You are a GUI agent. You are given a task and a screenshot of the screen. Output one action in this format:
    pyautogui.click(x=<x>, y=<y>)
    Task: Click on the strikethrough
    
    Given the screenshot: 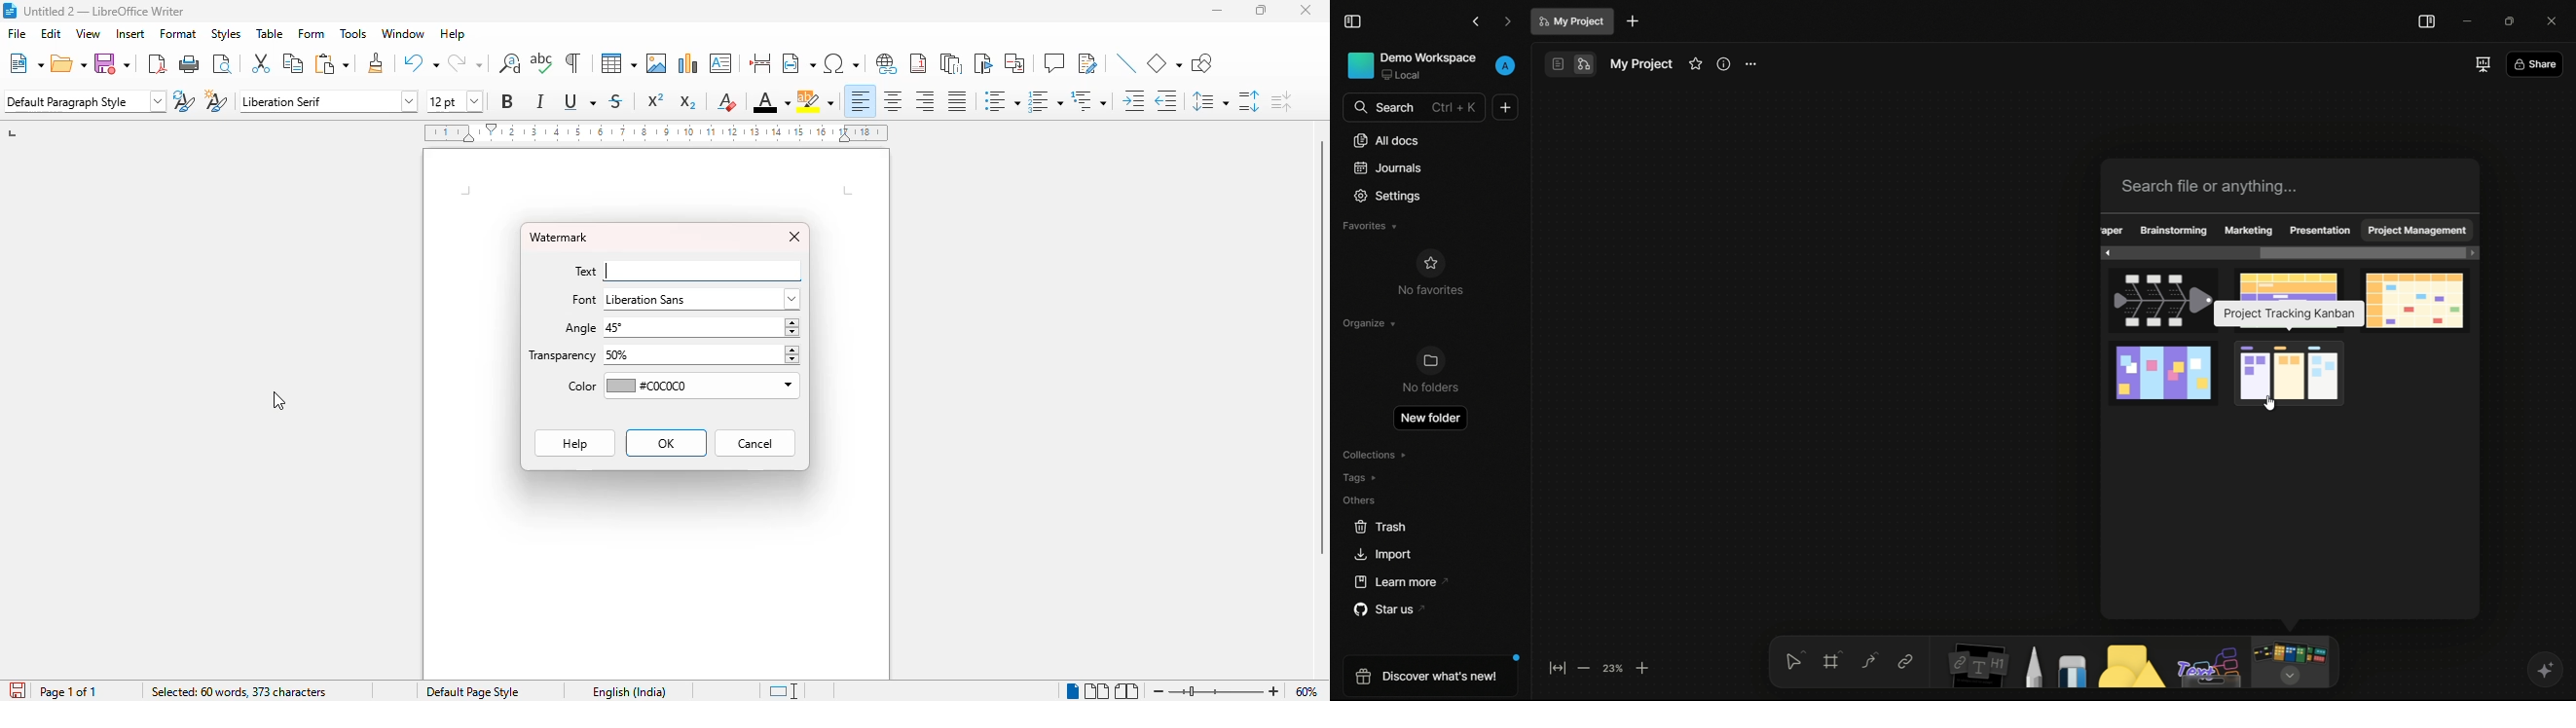 What is the action you would take?
    pyautogui.click(x=615, y=101)
    